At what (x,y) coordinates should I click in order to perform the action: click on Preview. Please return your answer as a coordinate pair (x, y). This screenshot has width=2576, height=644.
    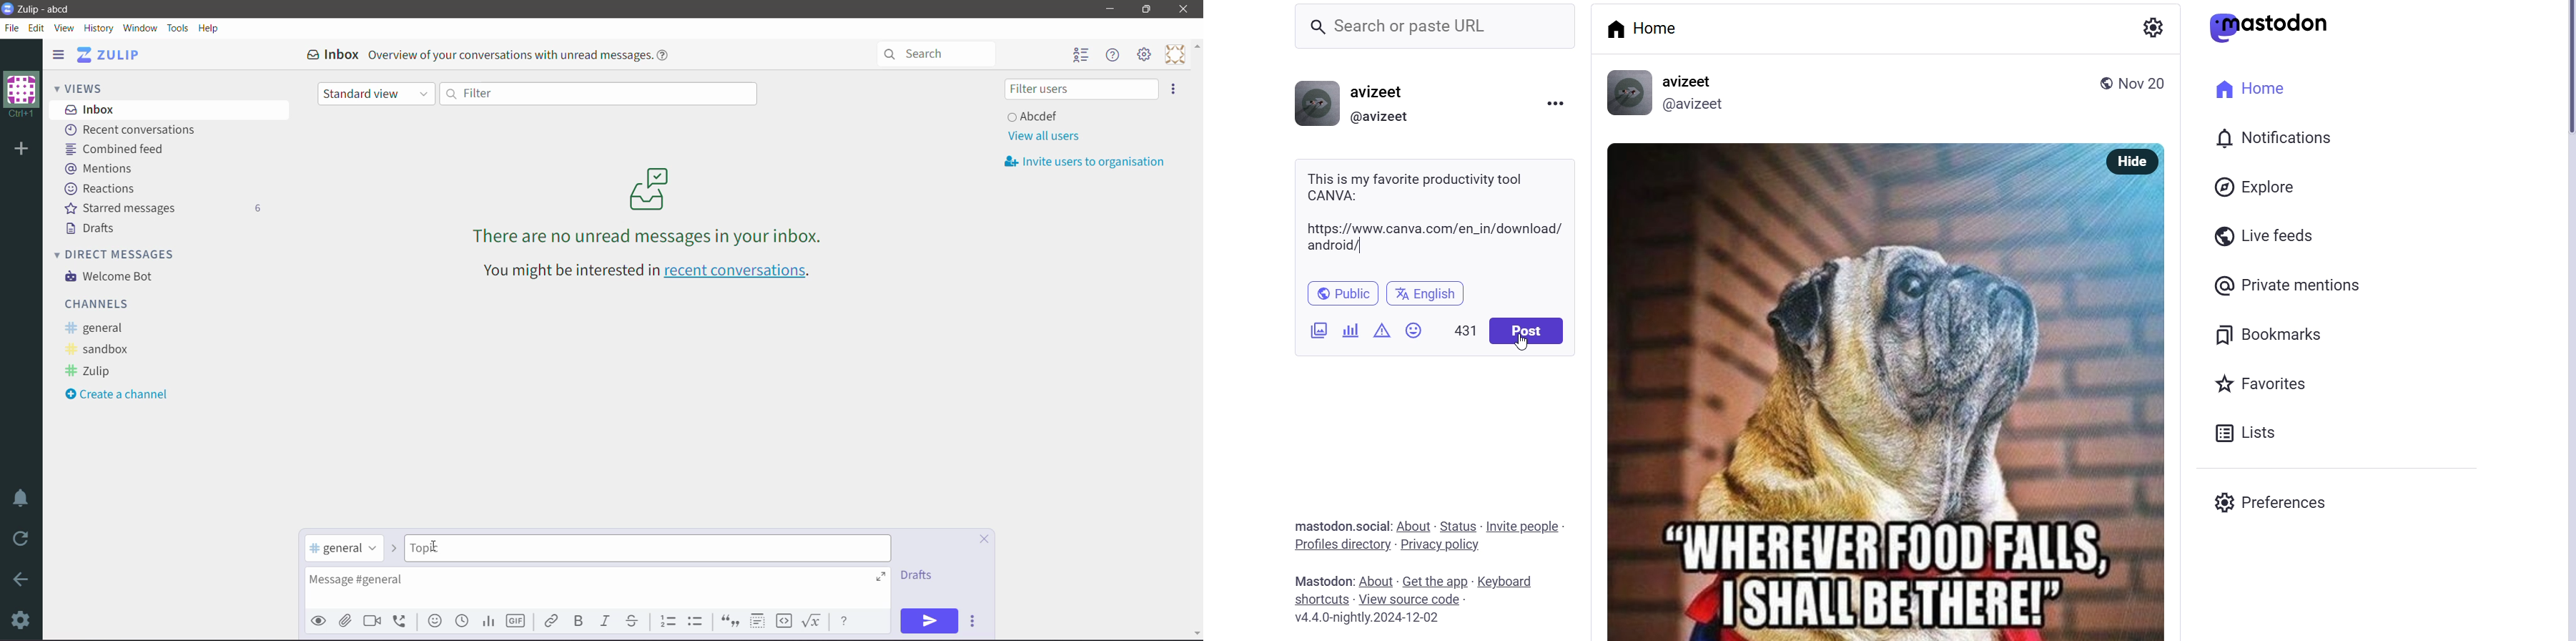
    Looking at the image, I should click on (319, 620).